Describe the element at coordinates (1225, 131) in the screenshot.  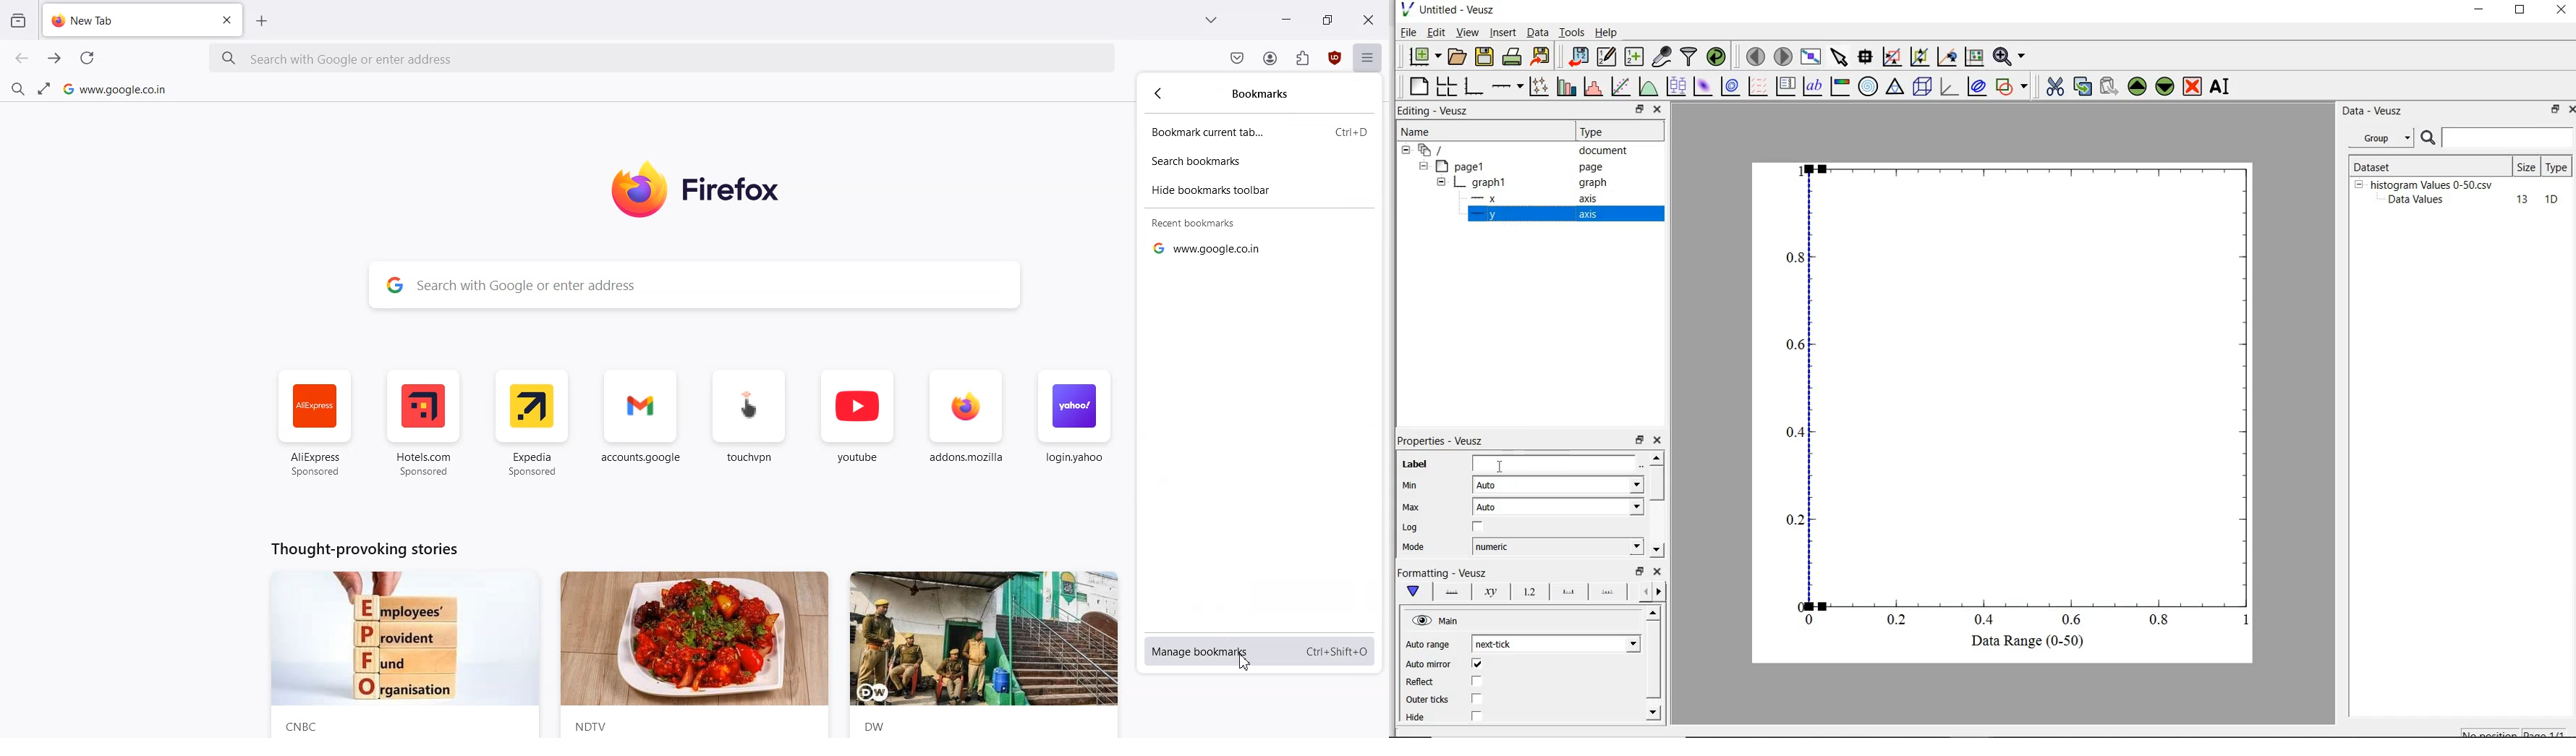
I see `Bookmark current tab` at that location.